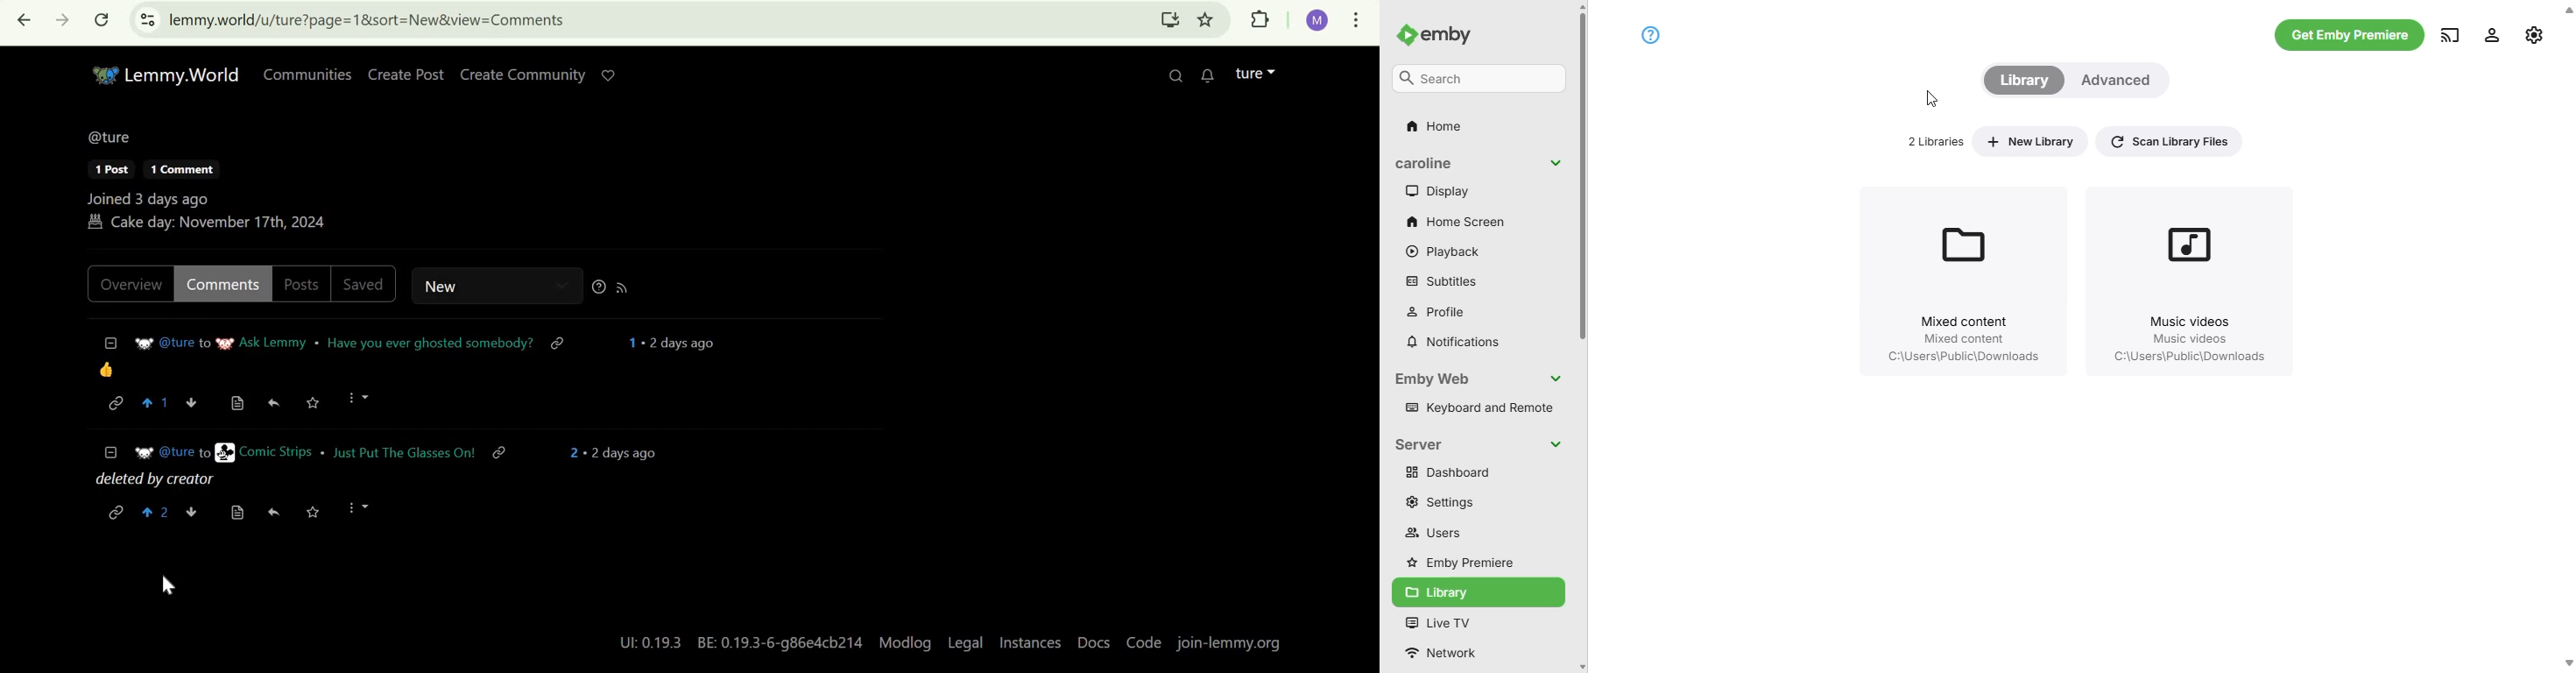  Describe the element at coordinates (261, 344) in the screenshot. I see `community name` at that location.